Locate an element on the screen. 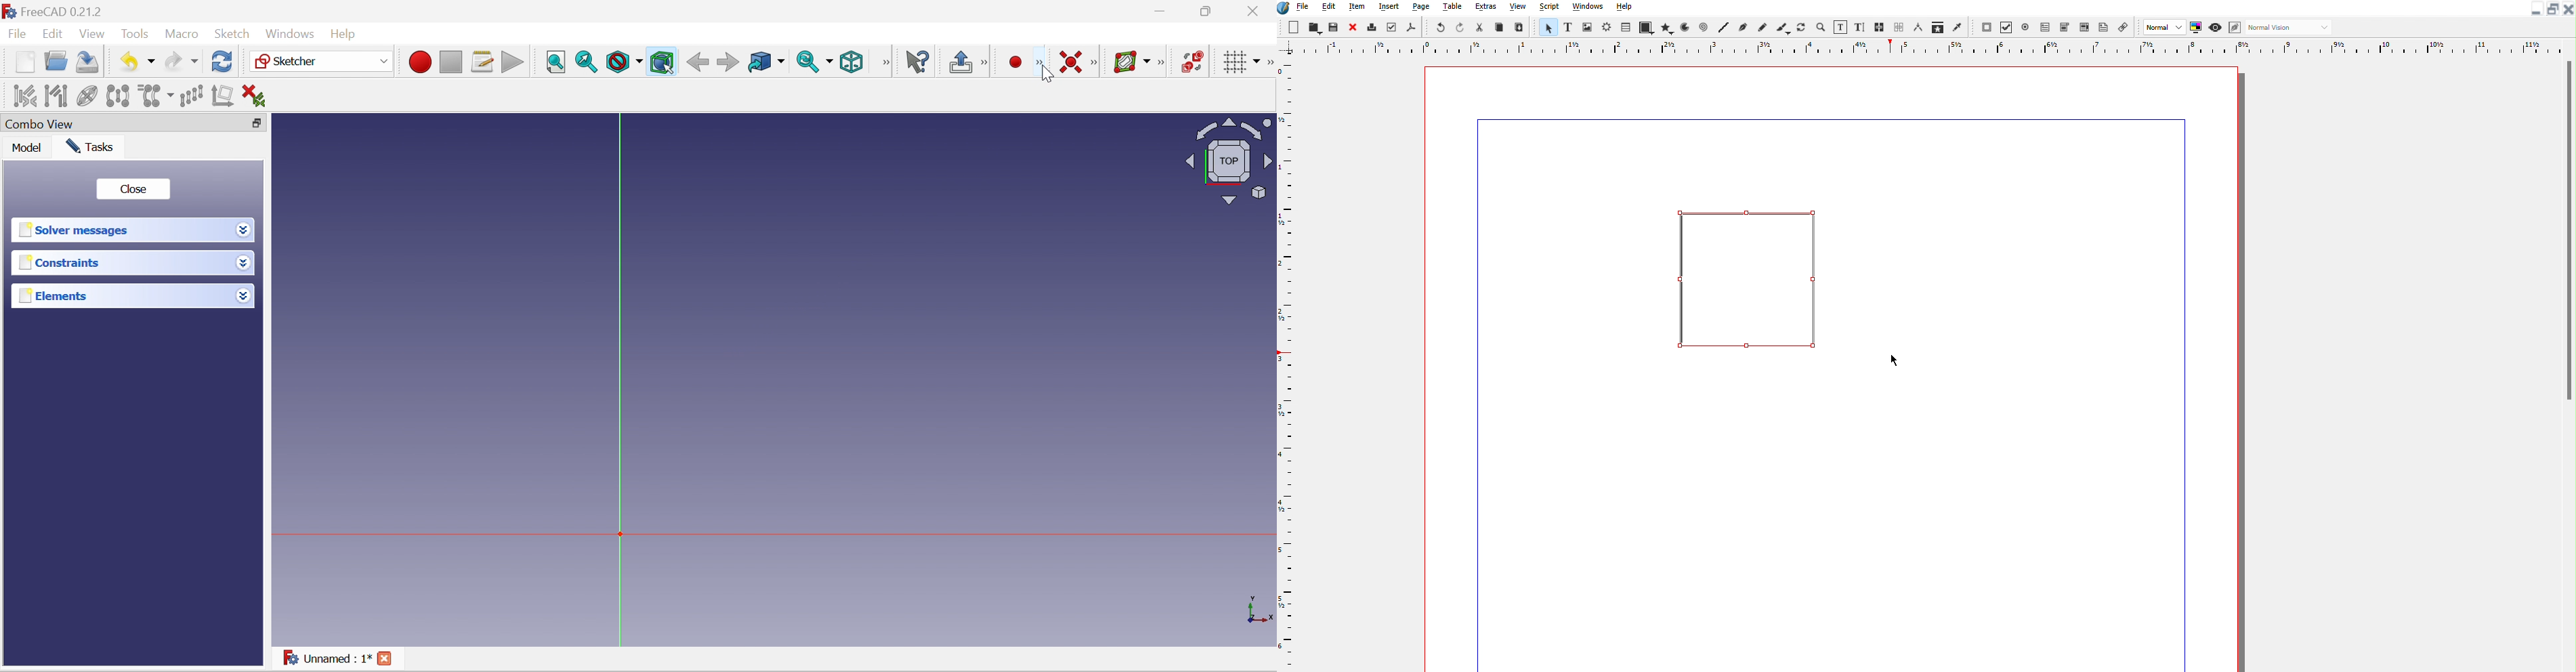  Leave sketch is located at coordinates (962, 63).